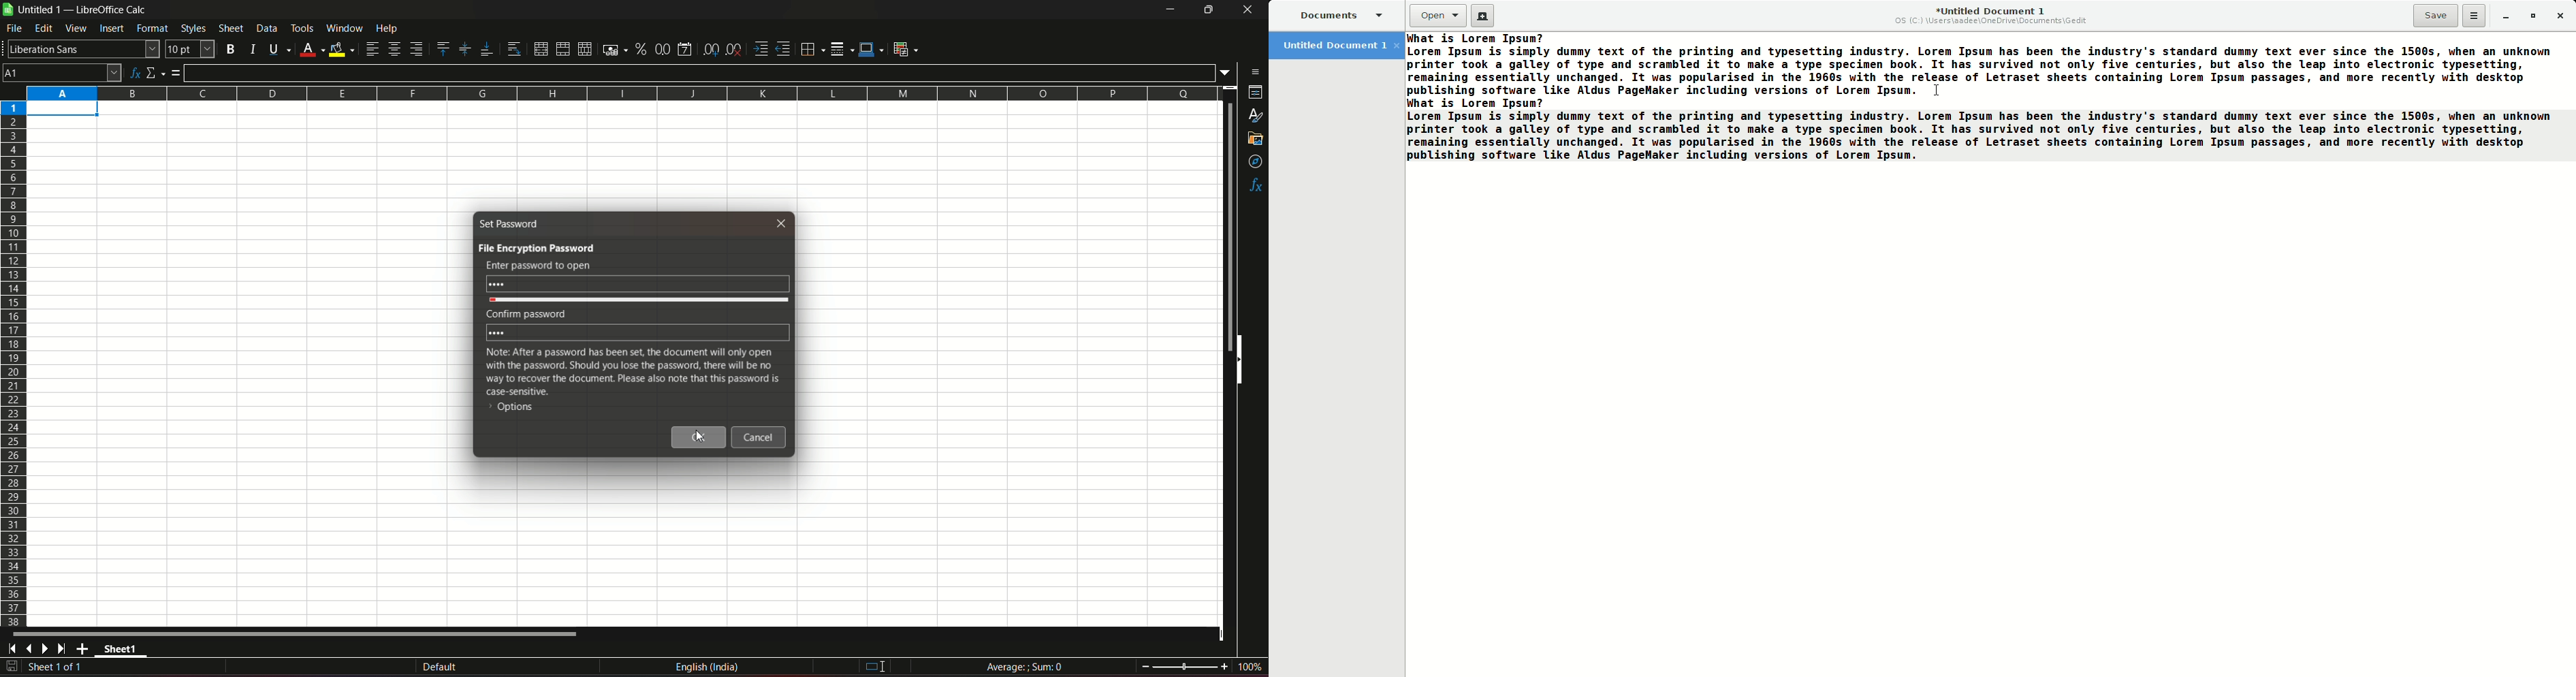 The image size is (2576, 700). What do you see at coordinates (873, 50) in the screenshot?
I see `border color` at bounding box center [873, 50].